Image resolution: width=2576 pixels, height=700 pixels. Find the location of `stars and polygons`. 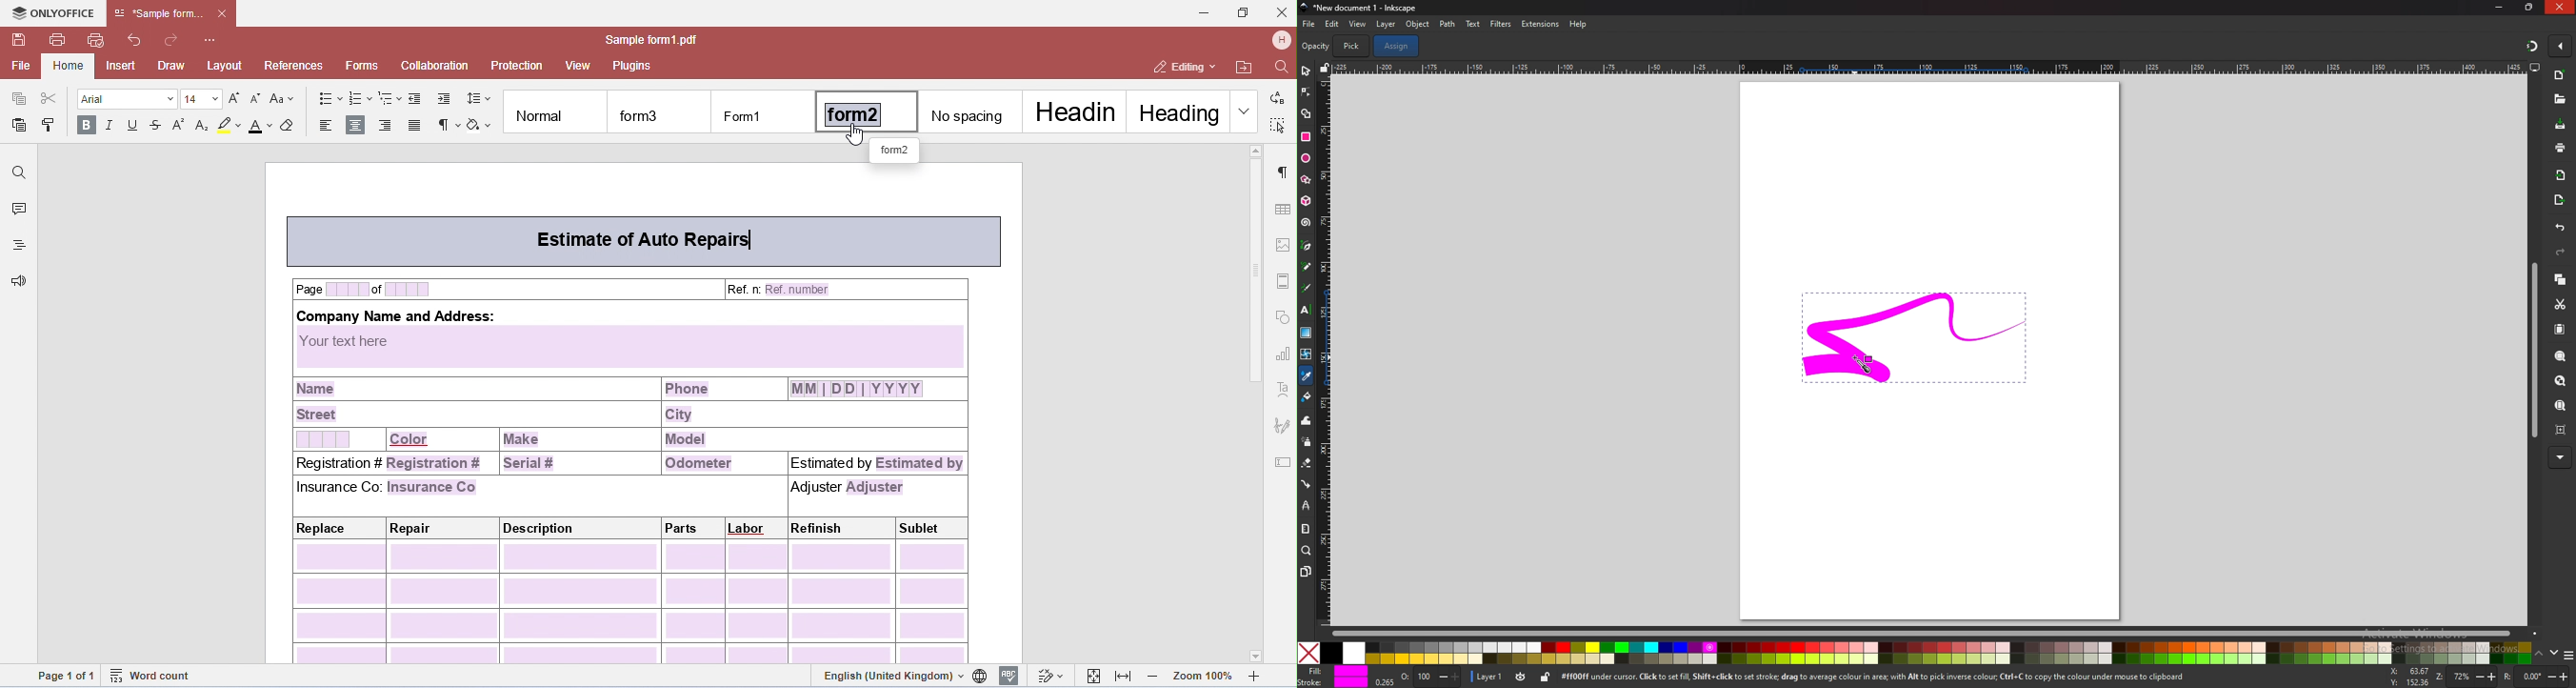

stars and polygons is located at coordinates (1306, 180).